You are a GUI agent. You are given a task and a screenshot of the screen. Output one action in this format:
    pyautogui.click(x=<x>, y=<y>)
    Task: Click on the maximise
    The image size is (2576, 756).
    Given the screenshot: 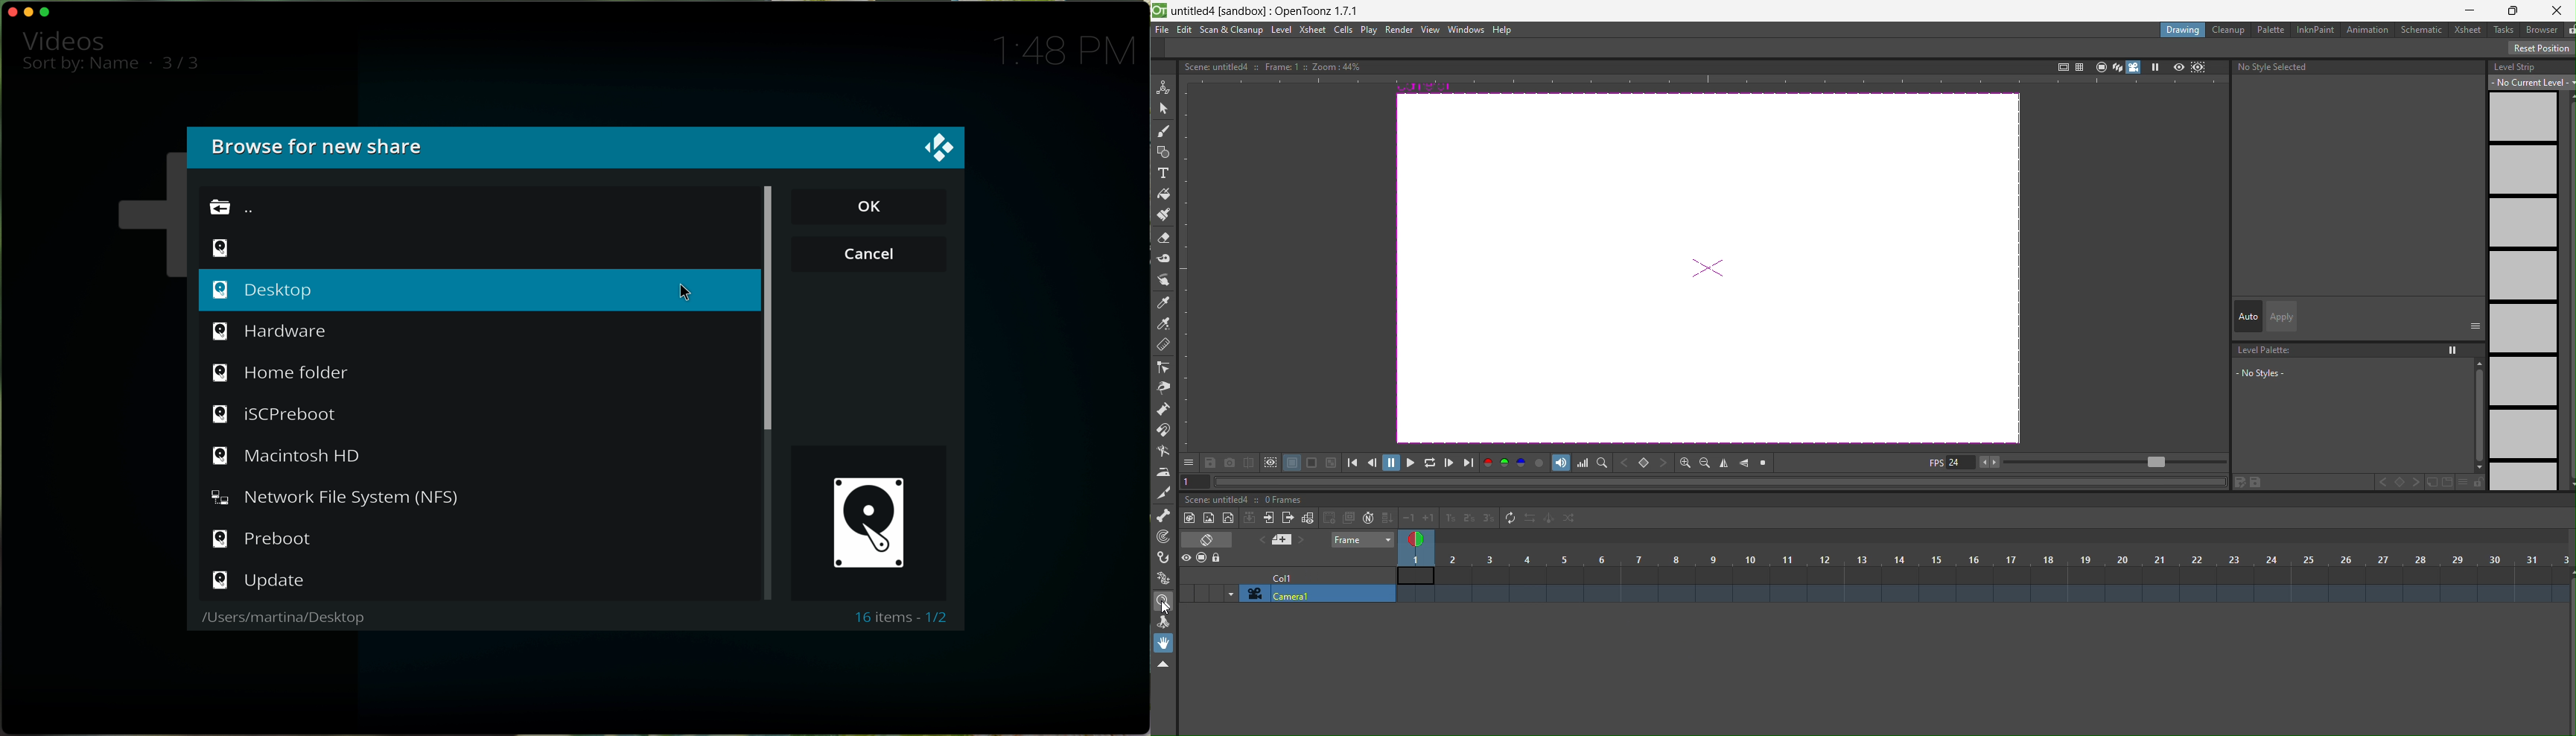 What is the action you would take?
    pyautogui.click(x=48, y=13)
    